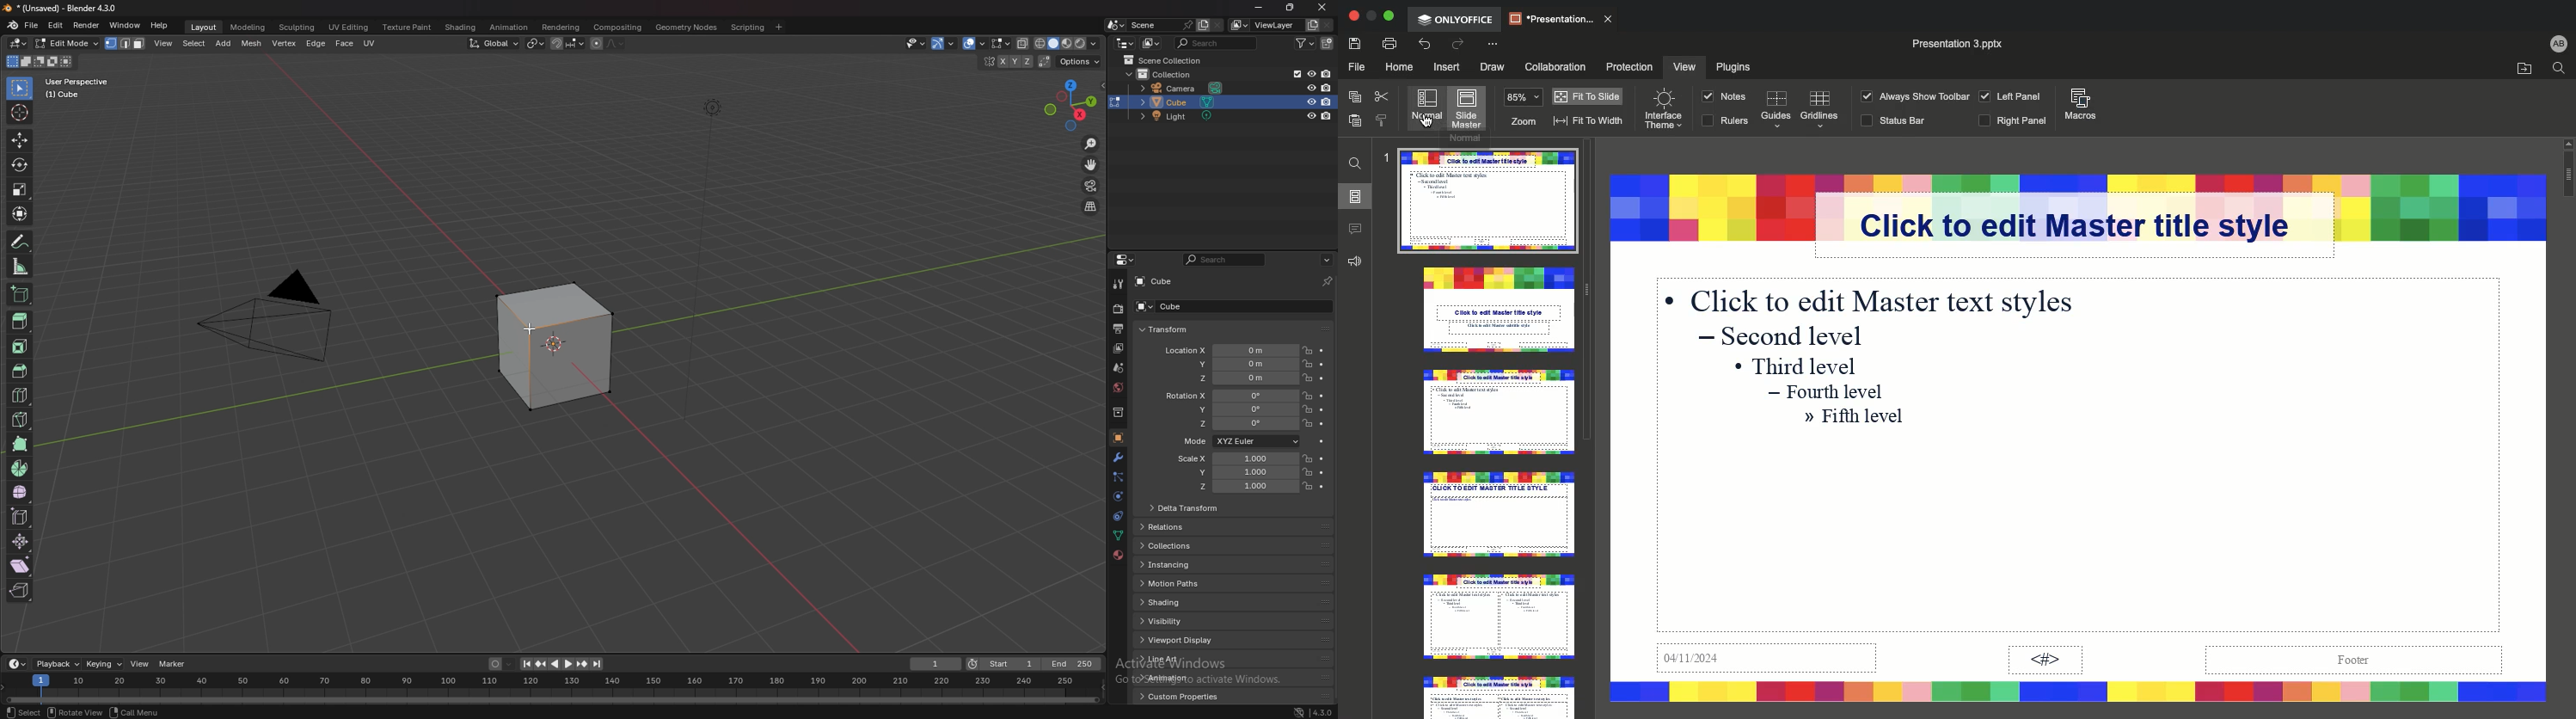 The width and height of the screenshot is (2576, 728). Describe the element at coordinates (1239, 487) in the screenshot. I see `scale z` at that location.